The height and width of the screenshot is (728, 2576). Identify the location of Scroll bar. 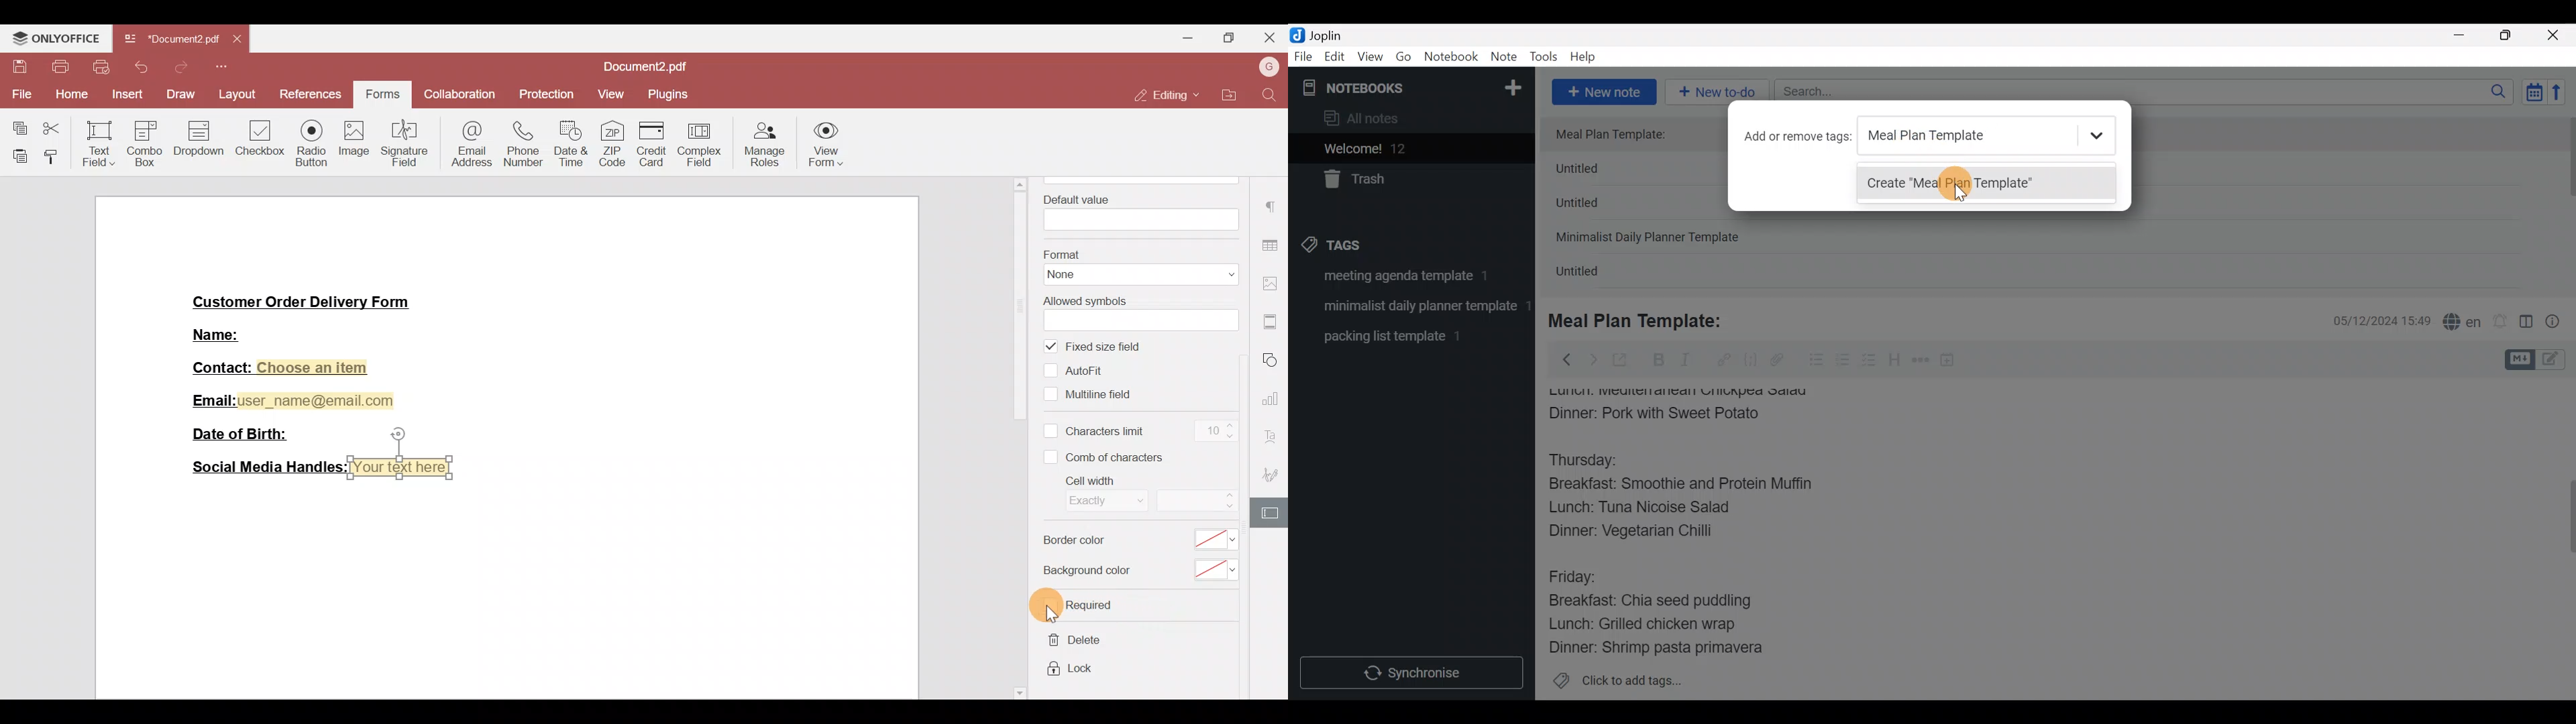
(1250, 440).